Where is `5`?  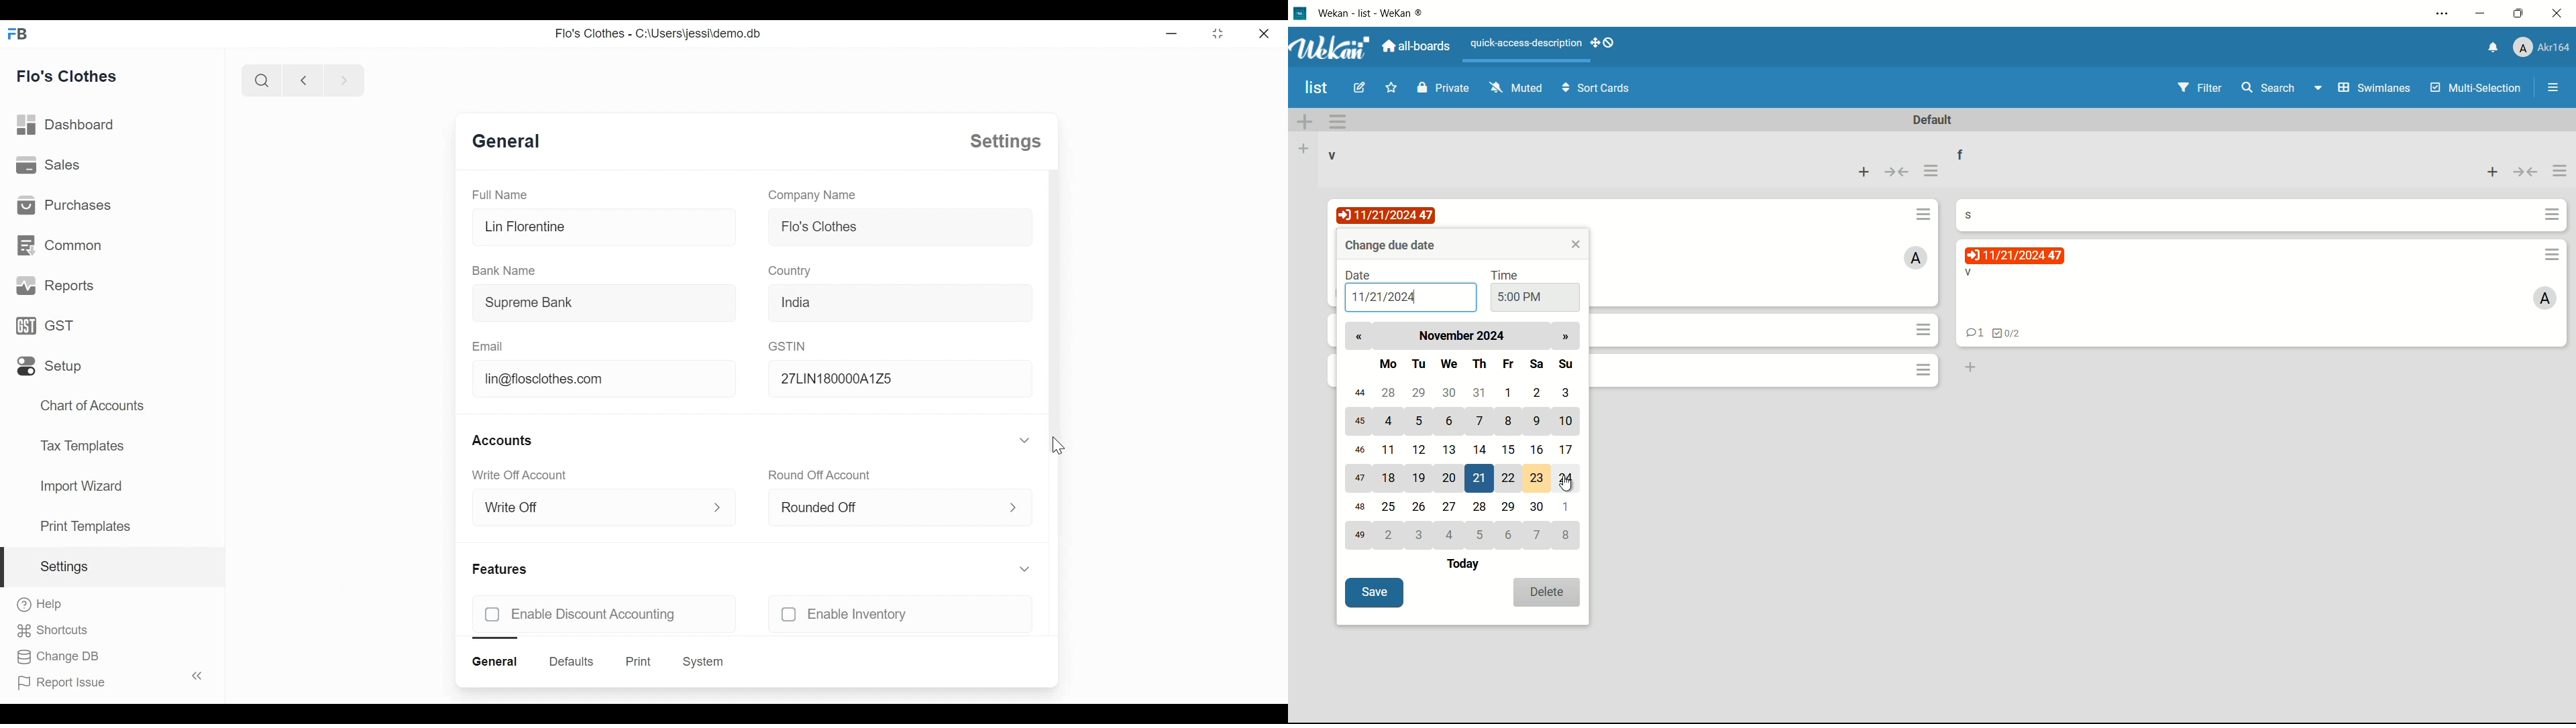 5 is located at coordinates (1483, 535).